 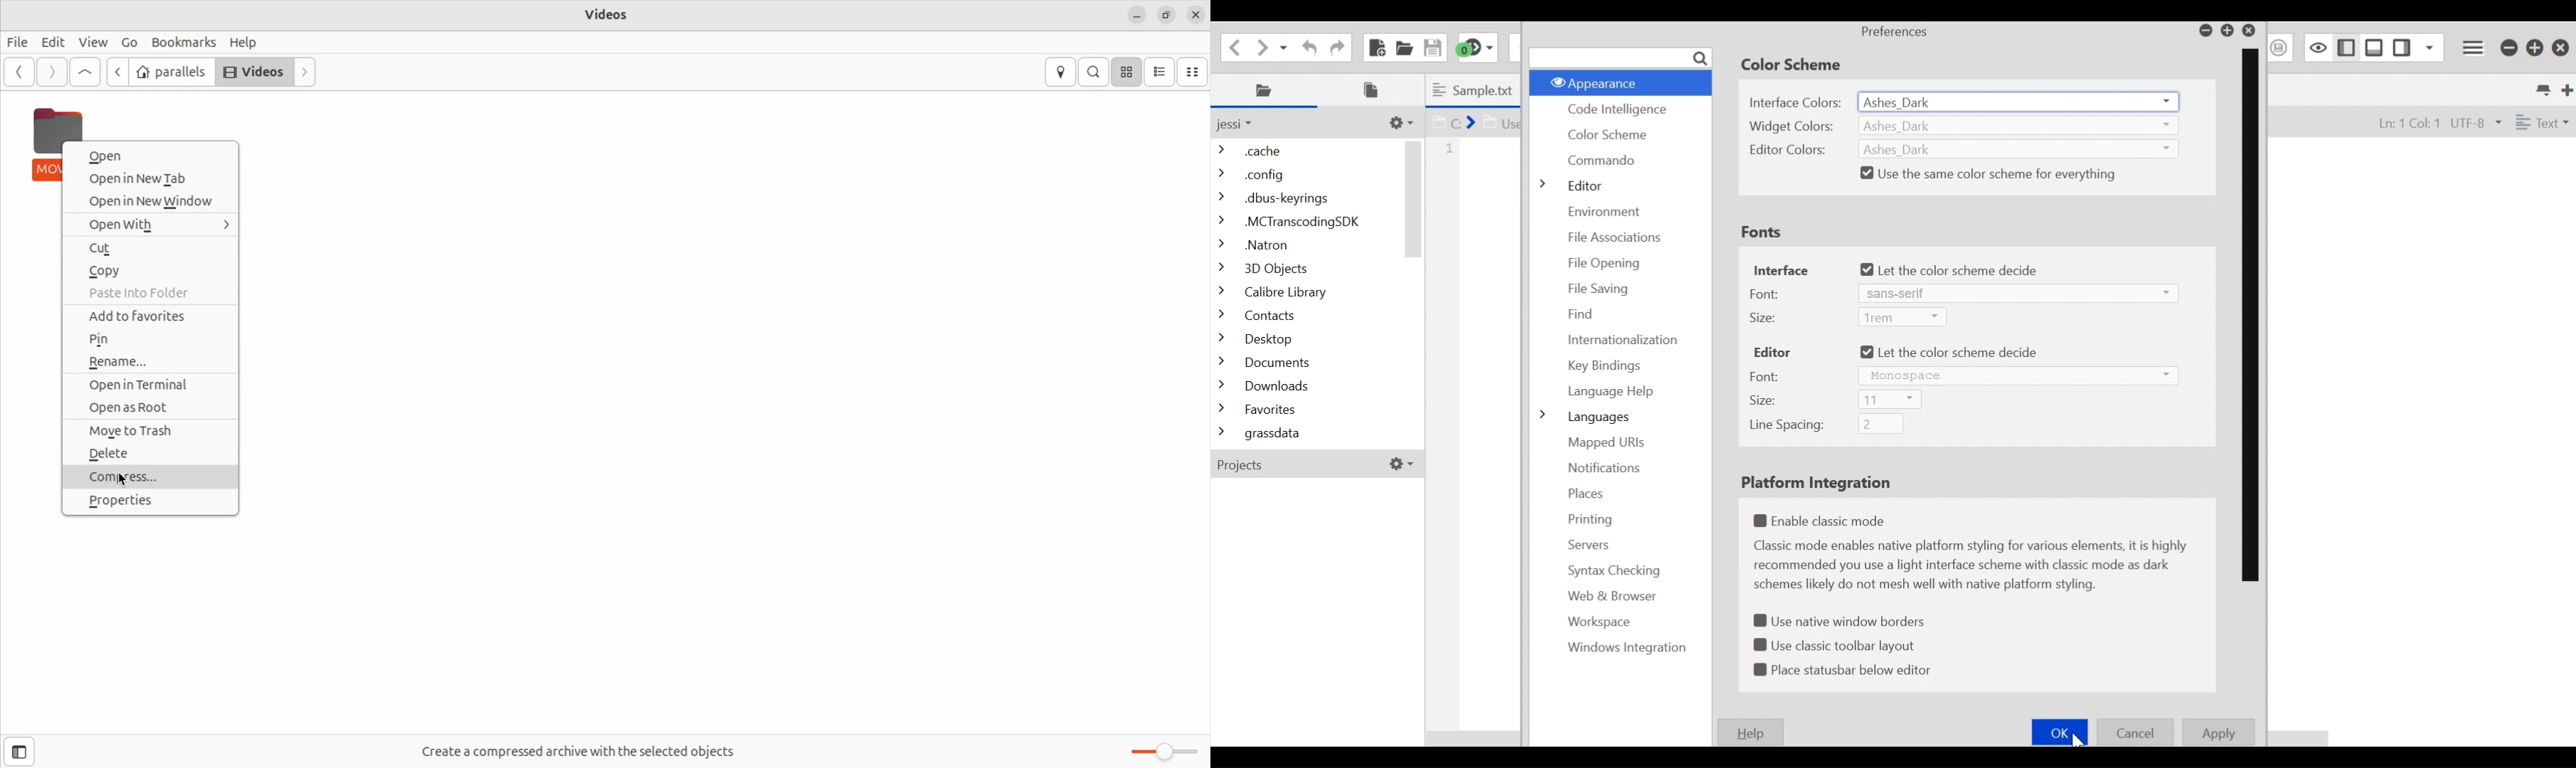 What do you see at coordinates (1587, 544) in the screenshot?
I see `Servers` at bounding box center [1587, 544].